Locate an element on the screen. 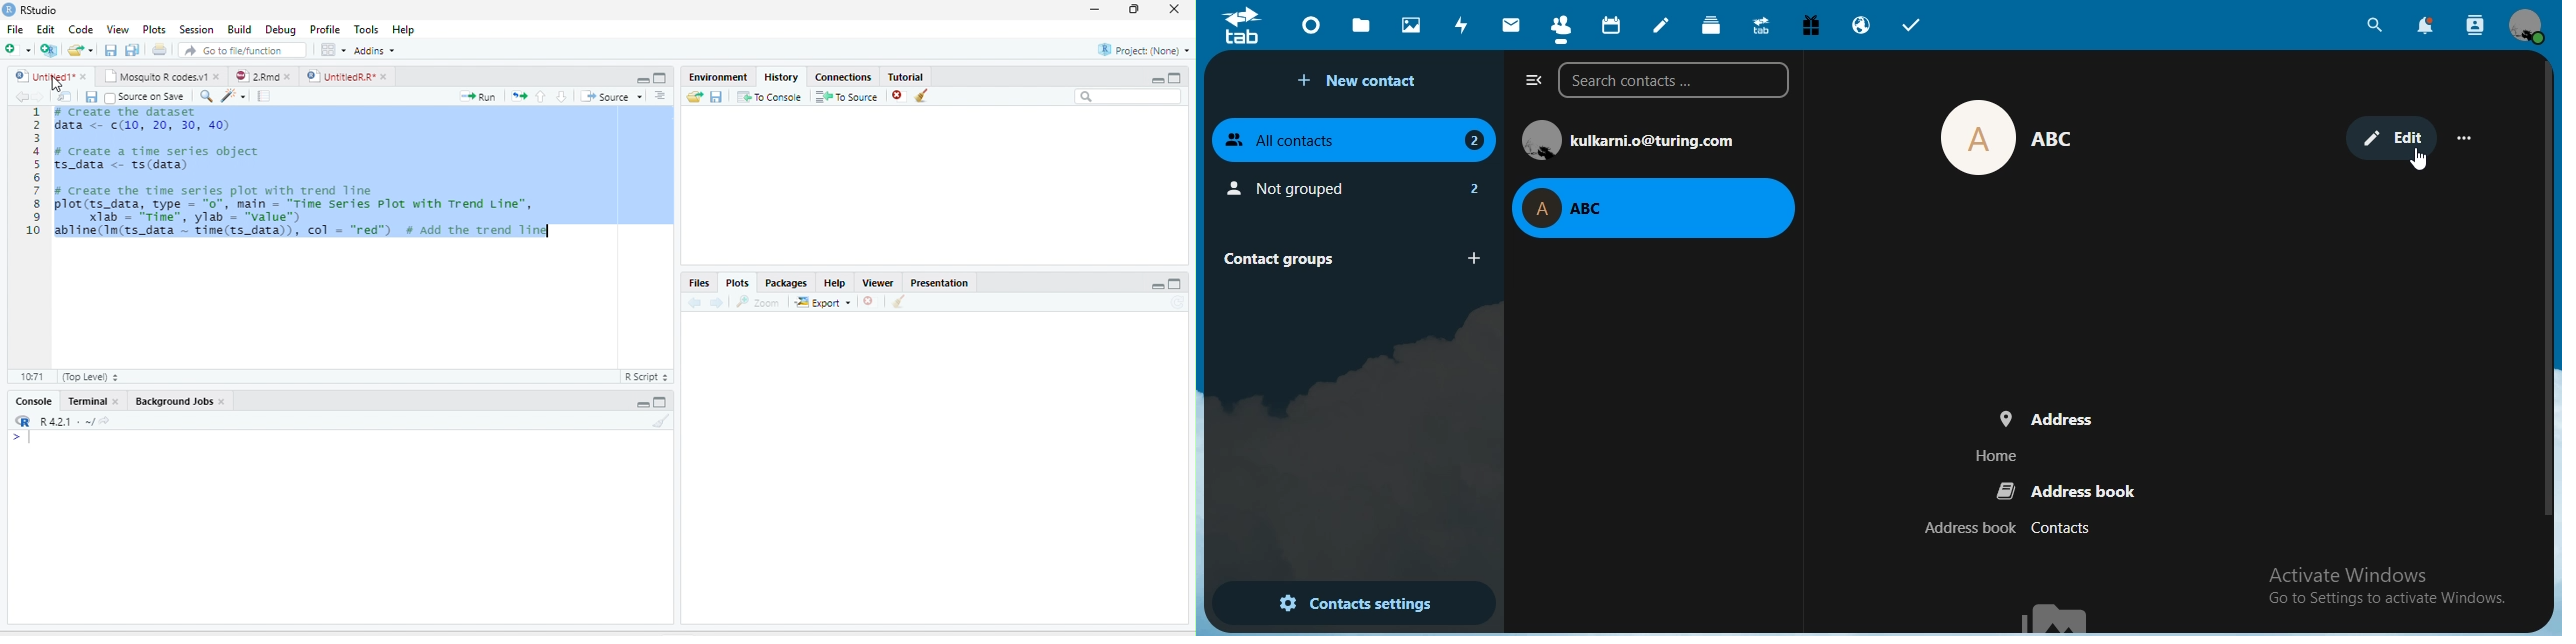 Image resolution: width=2576 pixels, height=644 pixels. address is located at coordinates (2019, 416).